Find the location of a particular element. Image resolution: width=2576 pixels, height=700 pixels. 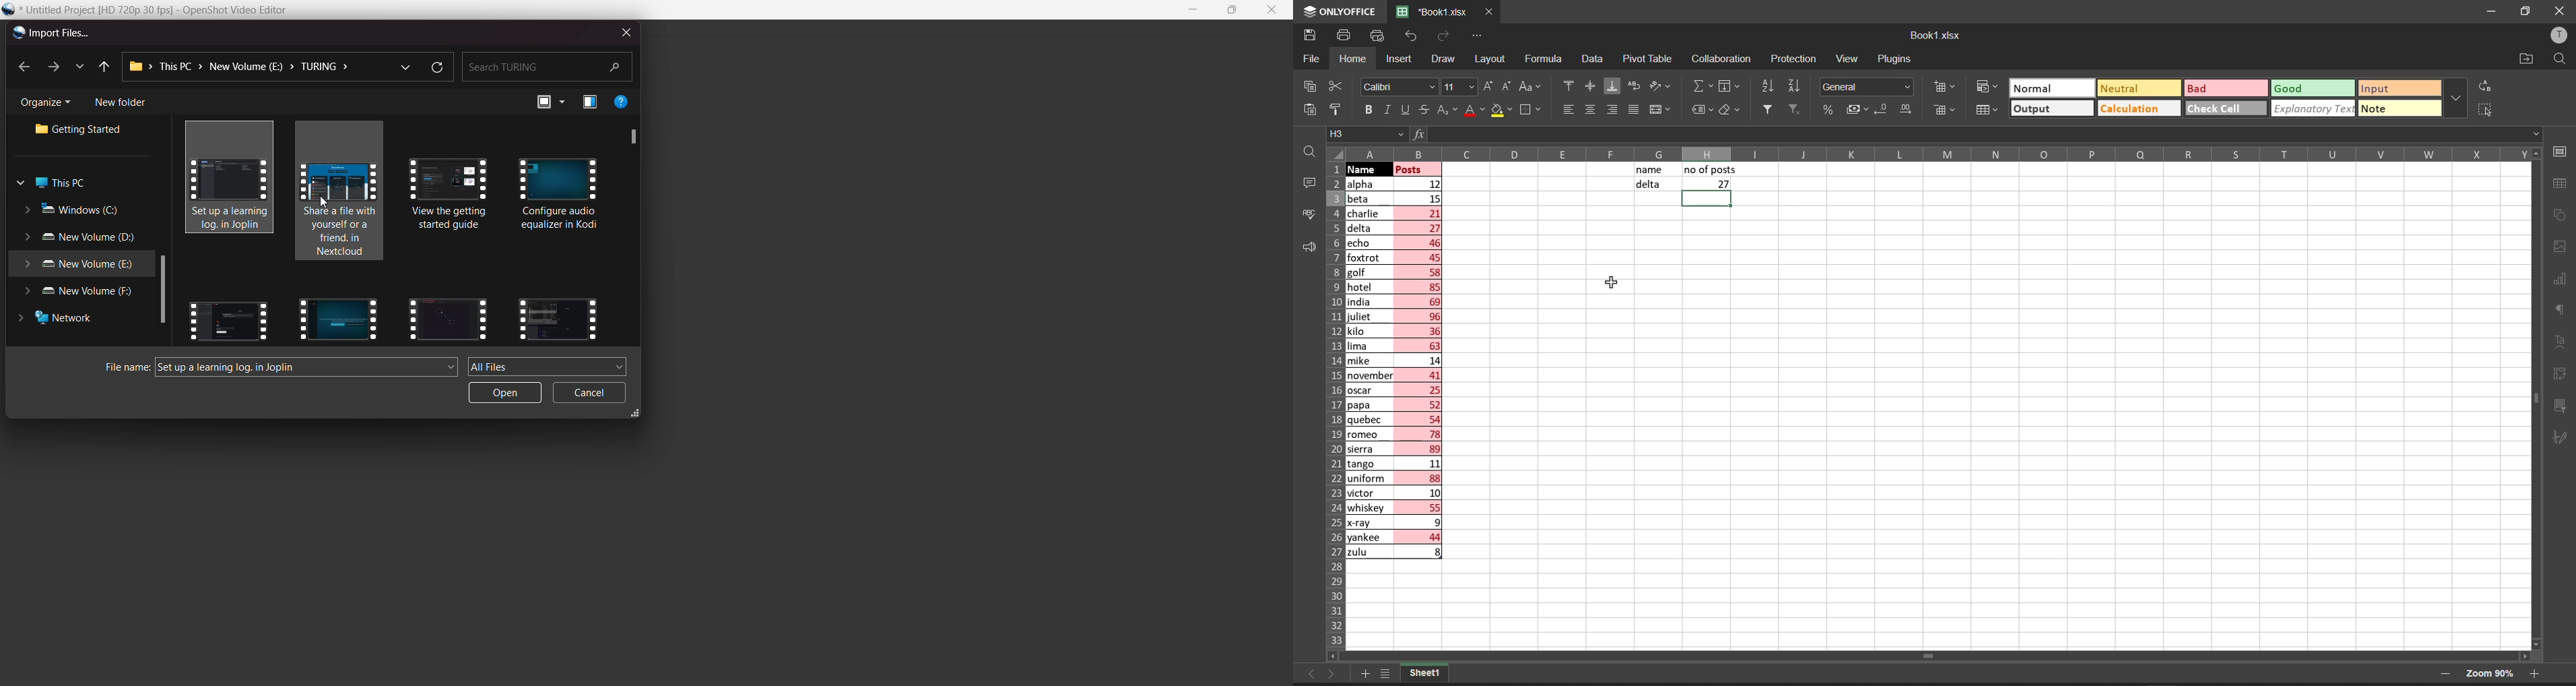

file is located at coordinates (1312, 58).